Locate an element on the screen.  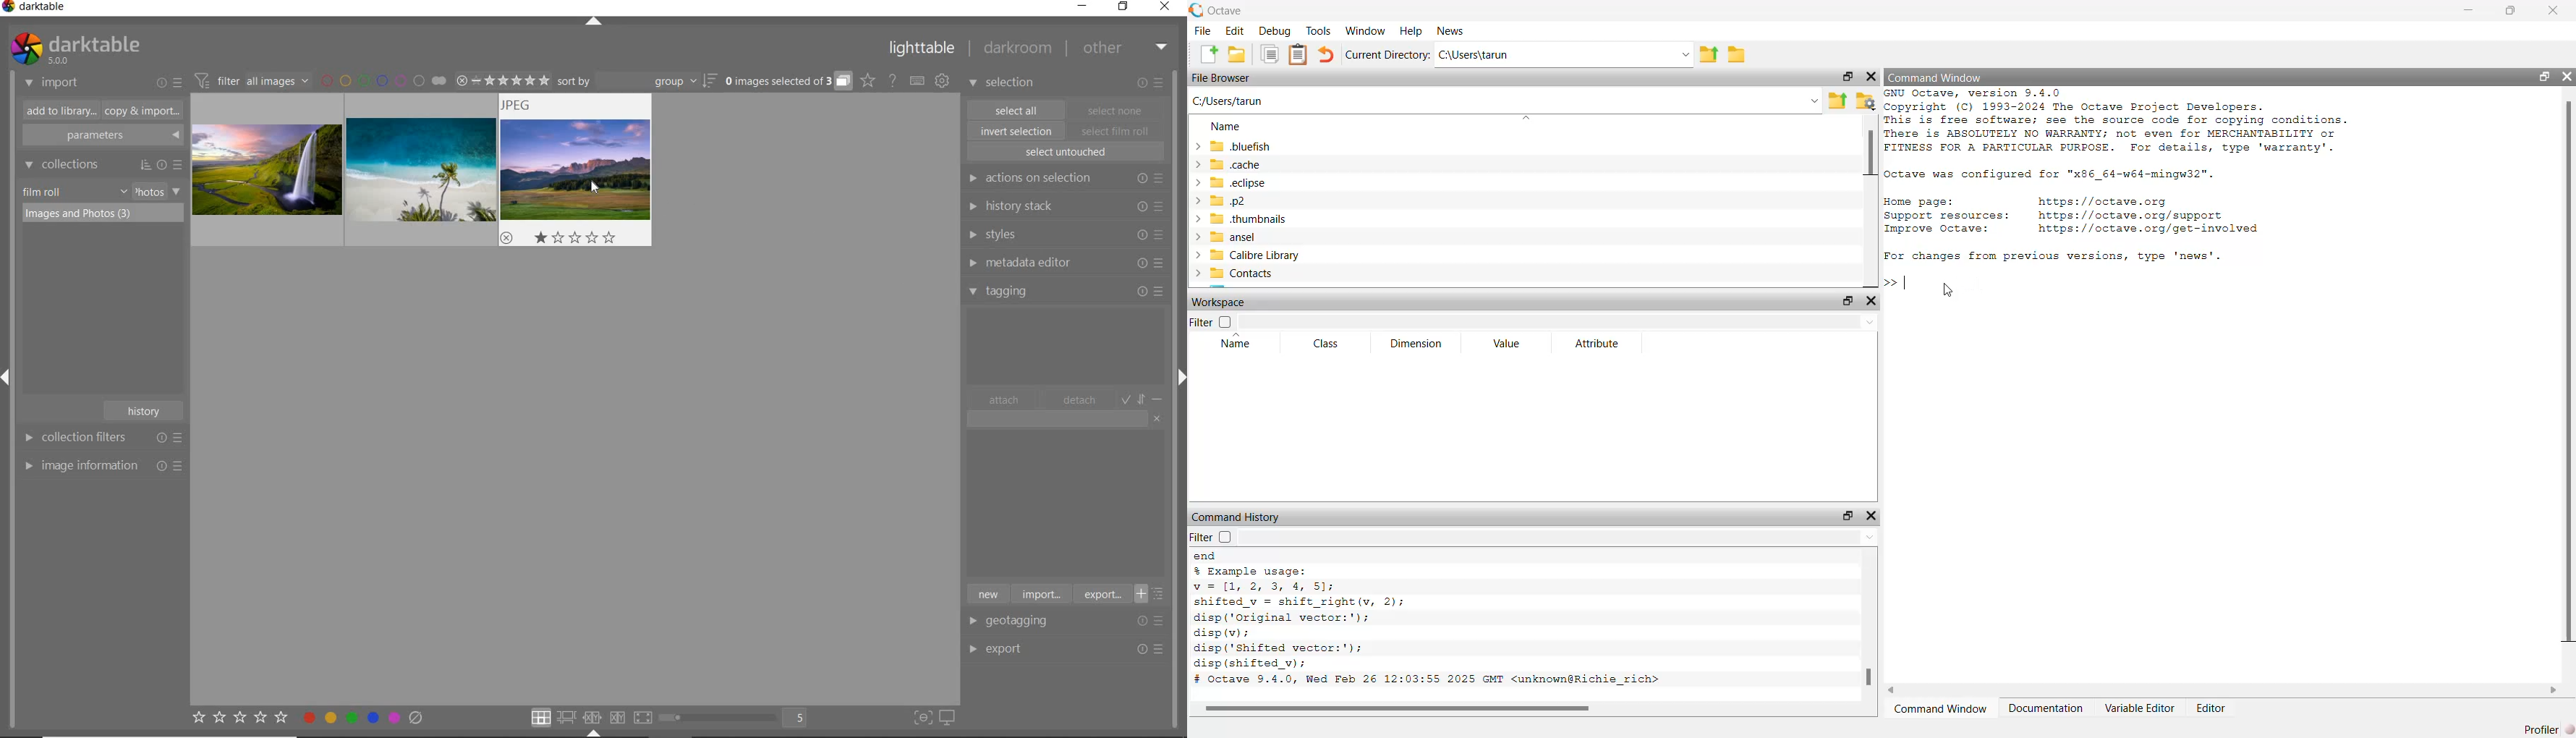
import is located at coordinates (52, 83).